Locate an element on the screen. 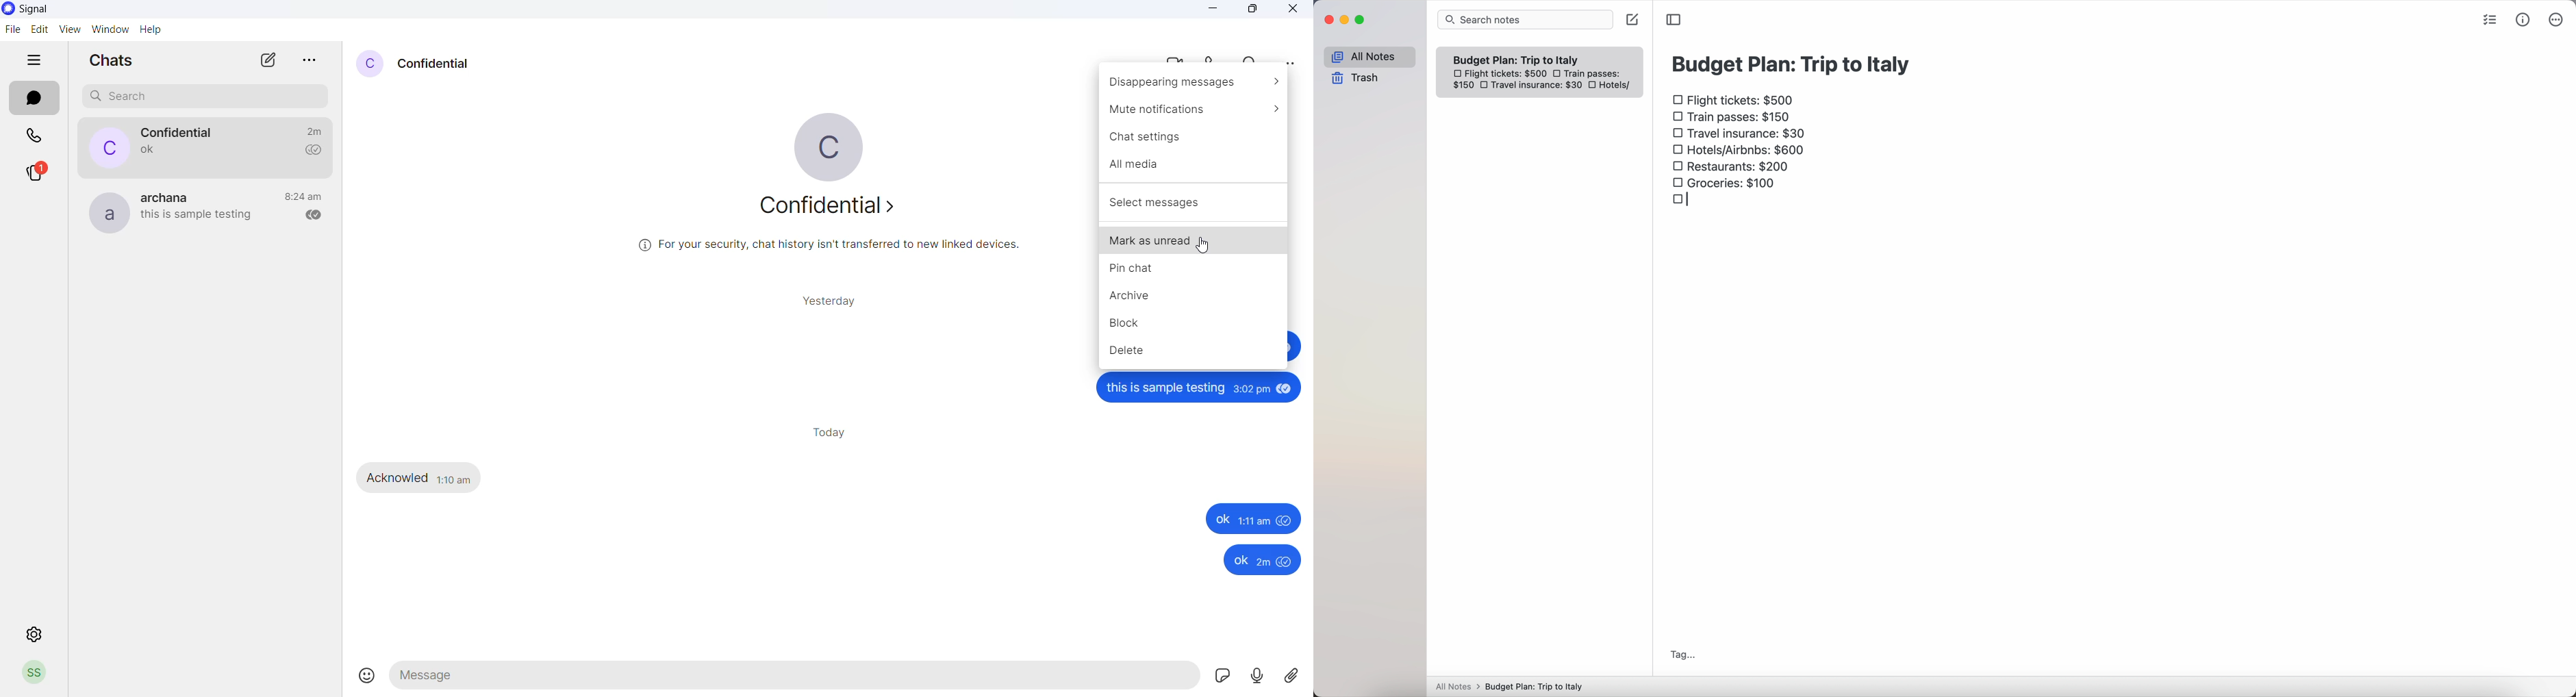 The height and width of the screenshot is (700, 2576). check list is located at coordinates (2493, 21).